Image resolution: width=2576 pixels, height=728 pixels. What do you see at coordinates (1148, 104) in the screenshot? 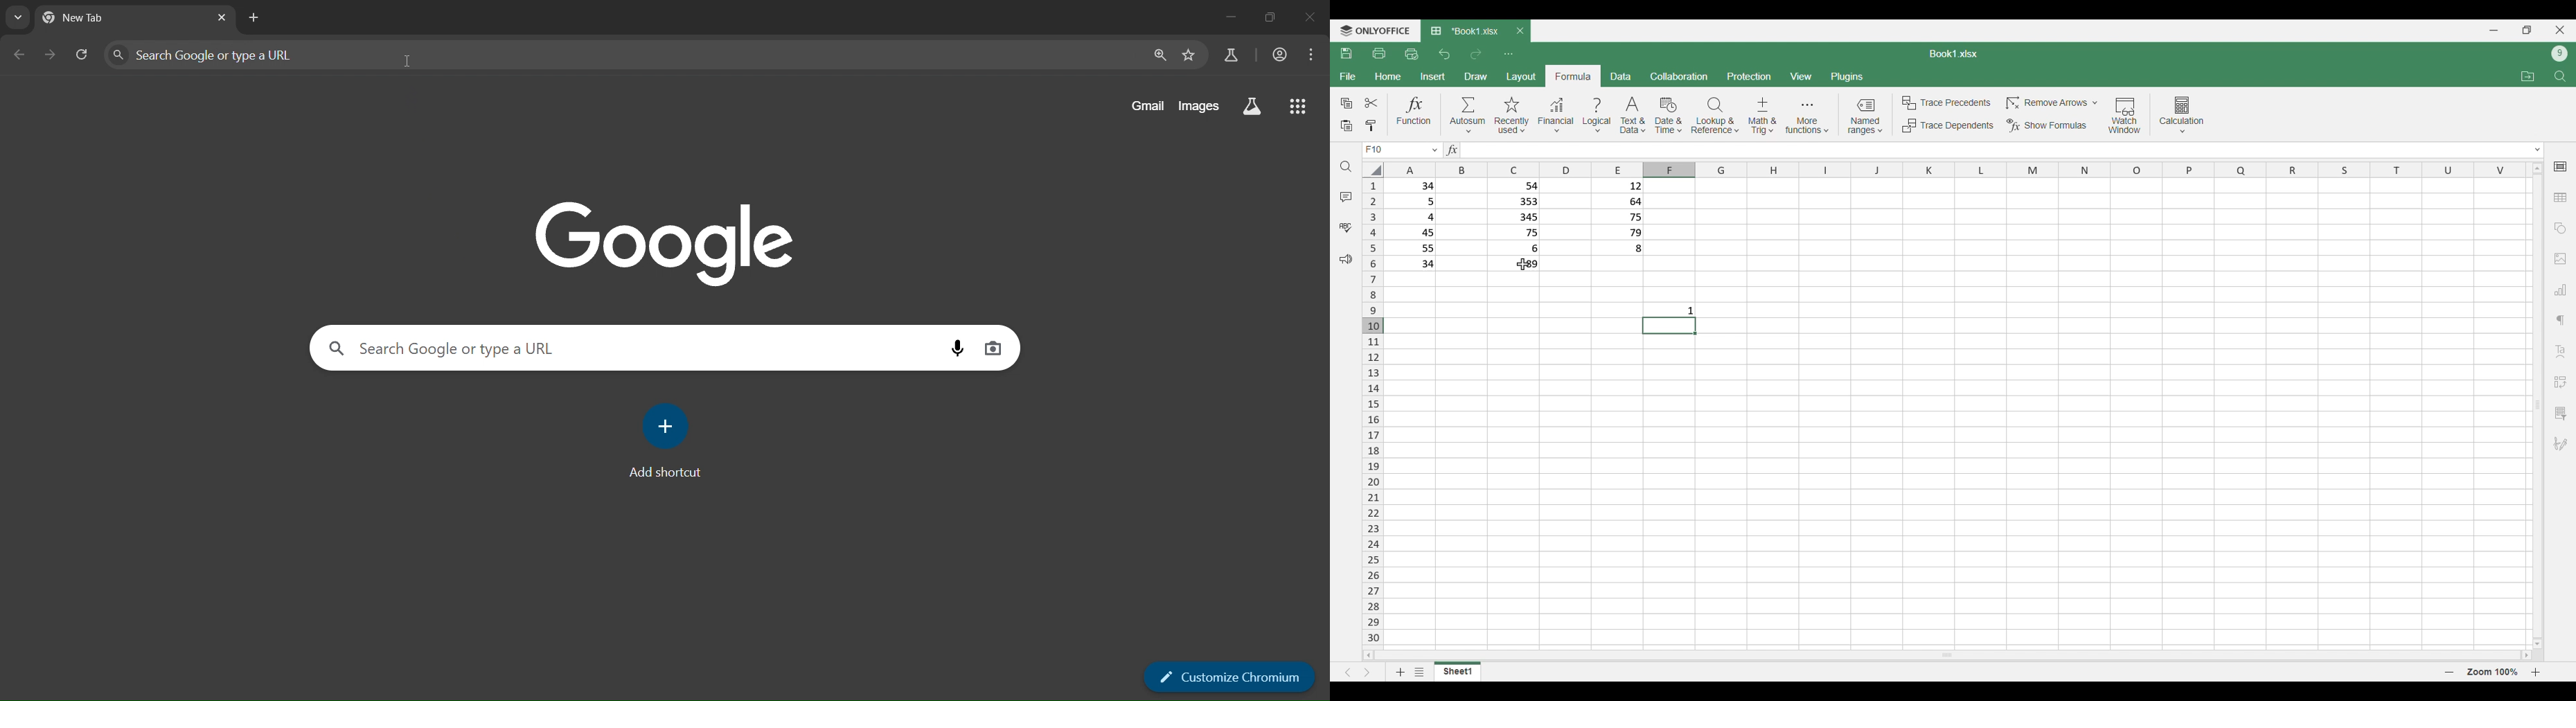
I see `gmail` at bounding box center [1148, 104].